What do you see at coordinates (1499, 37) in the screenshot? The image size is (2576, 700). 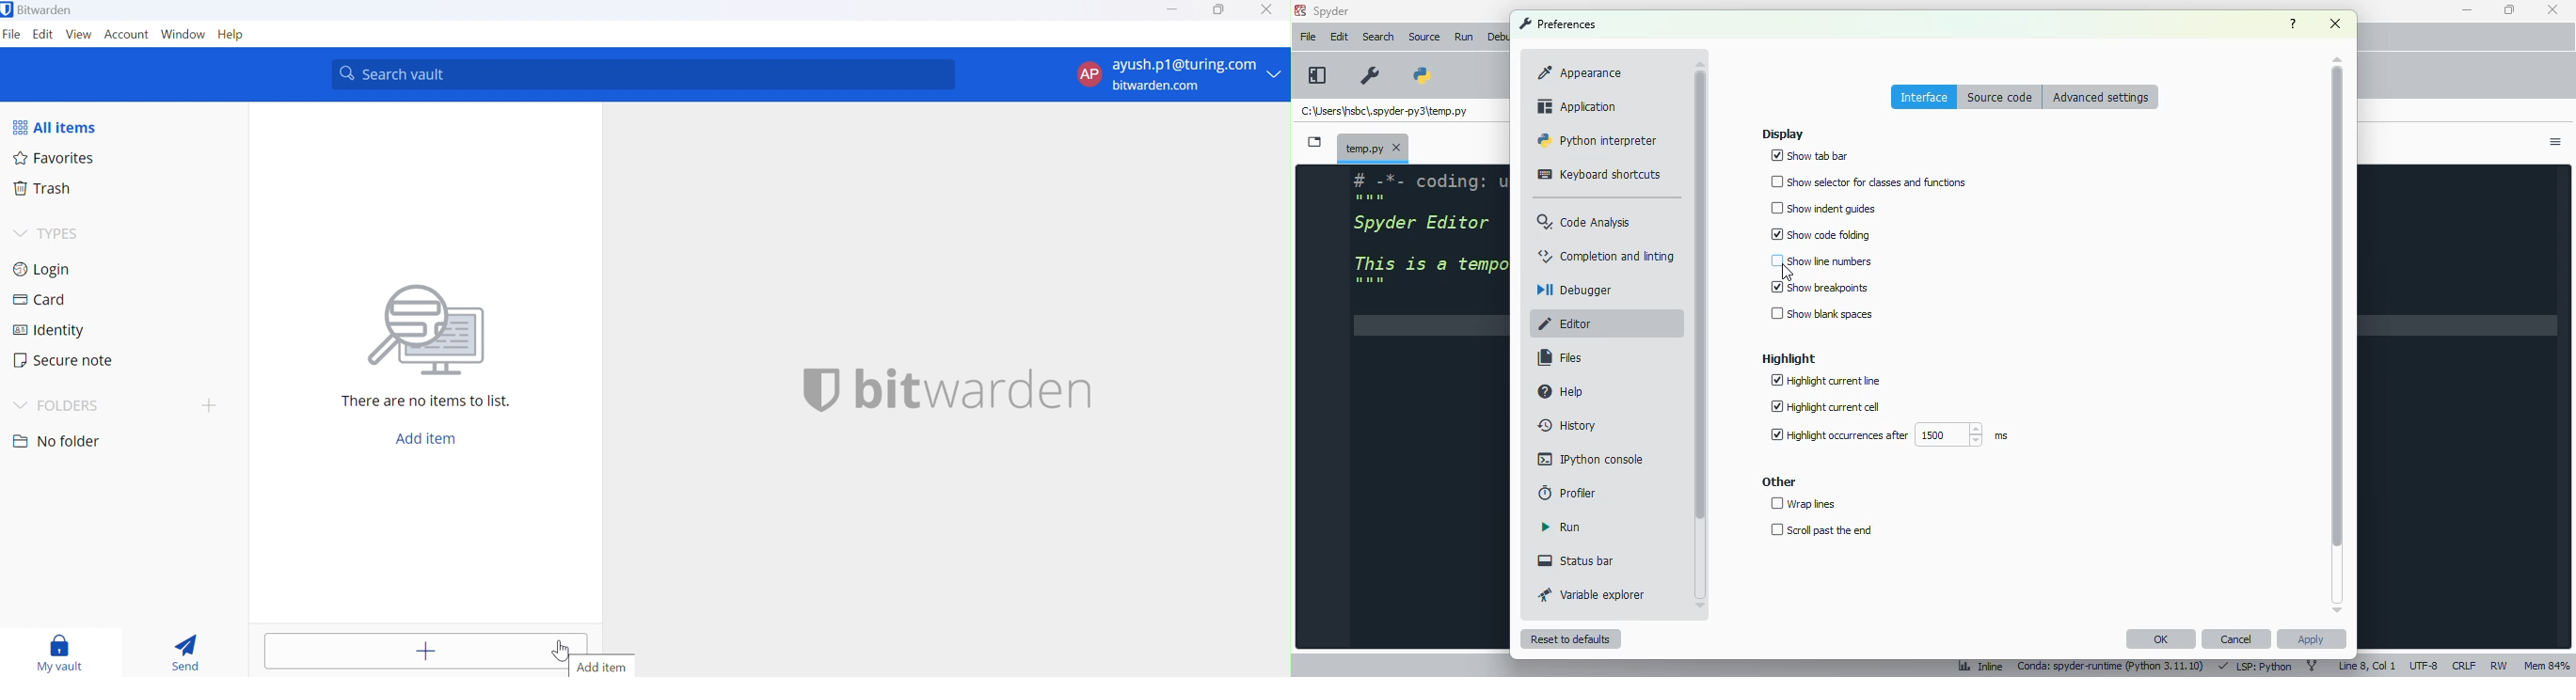 I see `debug` at bounding box center [1499, 37].